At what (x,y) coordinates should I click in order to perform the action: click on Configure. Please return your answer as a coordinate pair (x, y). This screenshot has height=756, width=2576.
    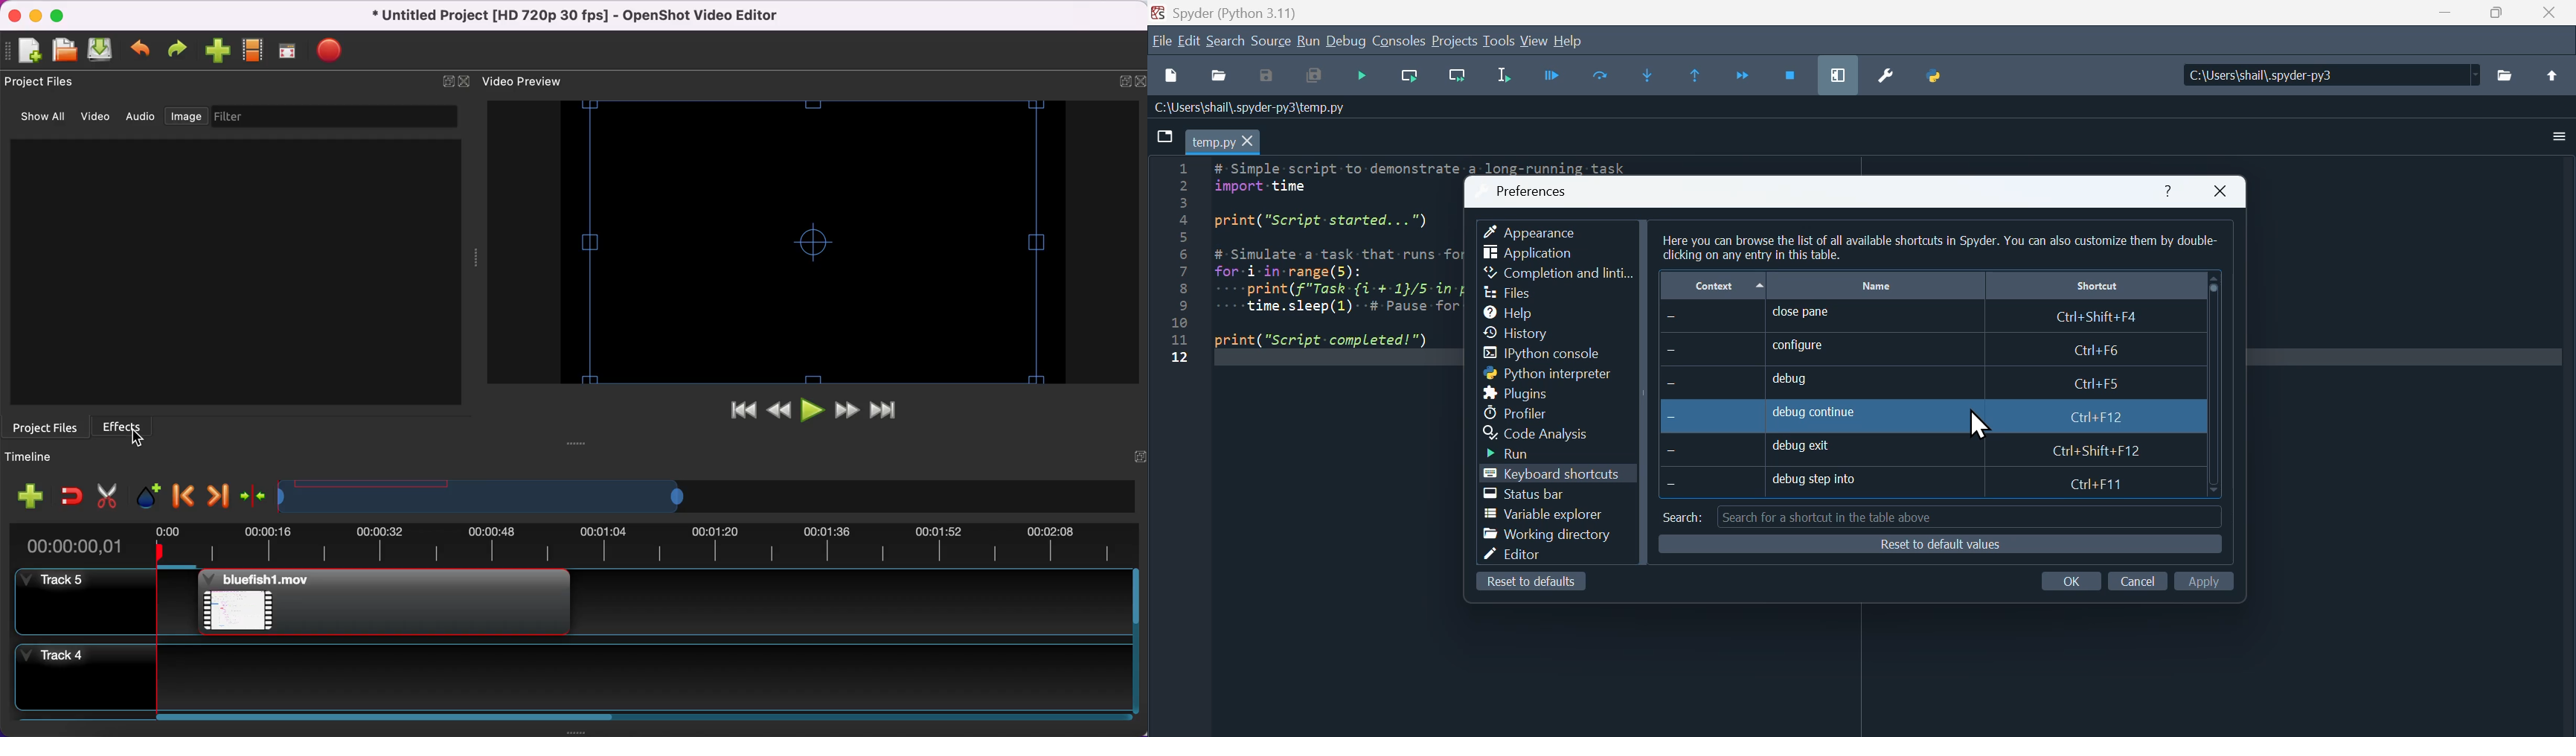
    Looking at the image, I should click on (1917, 350).